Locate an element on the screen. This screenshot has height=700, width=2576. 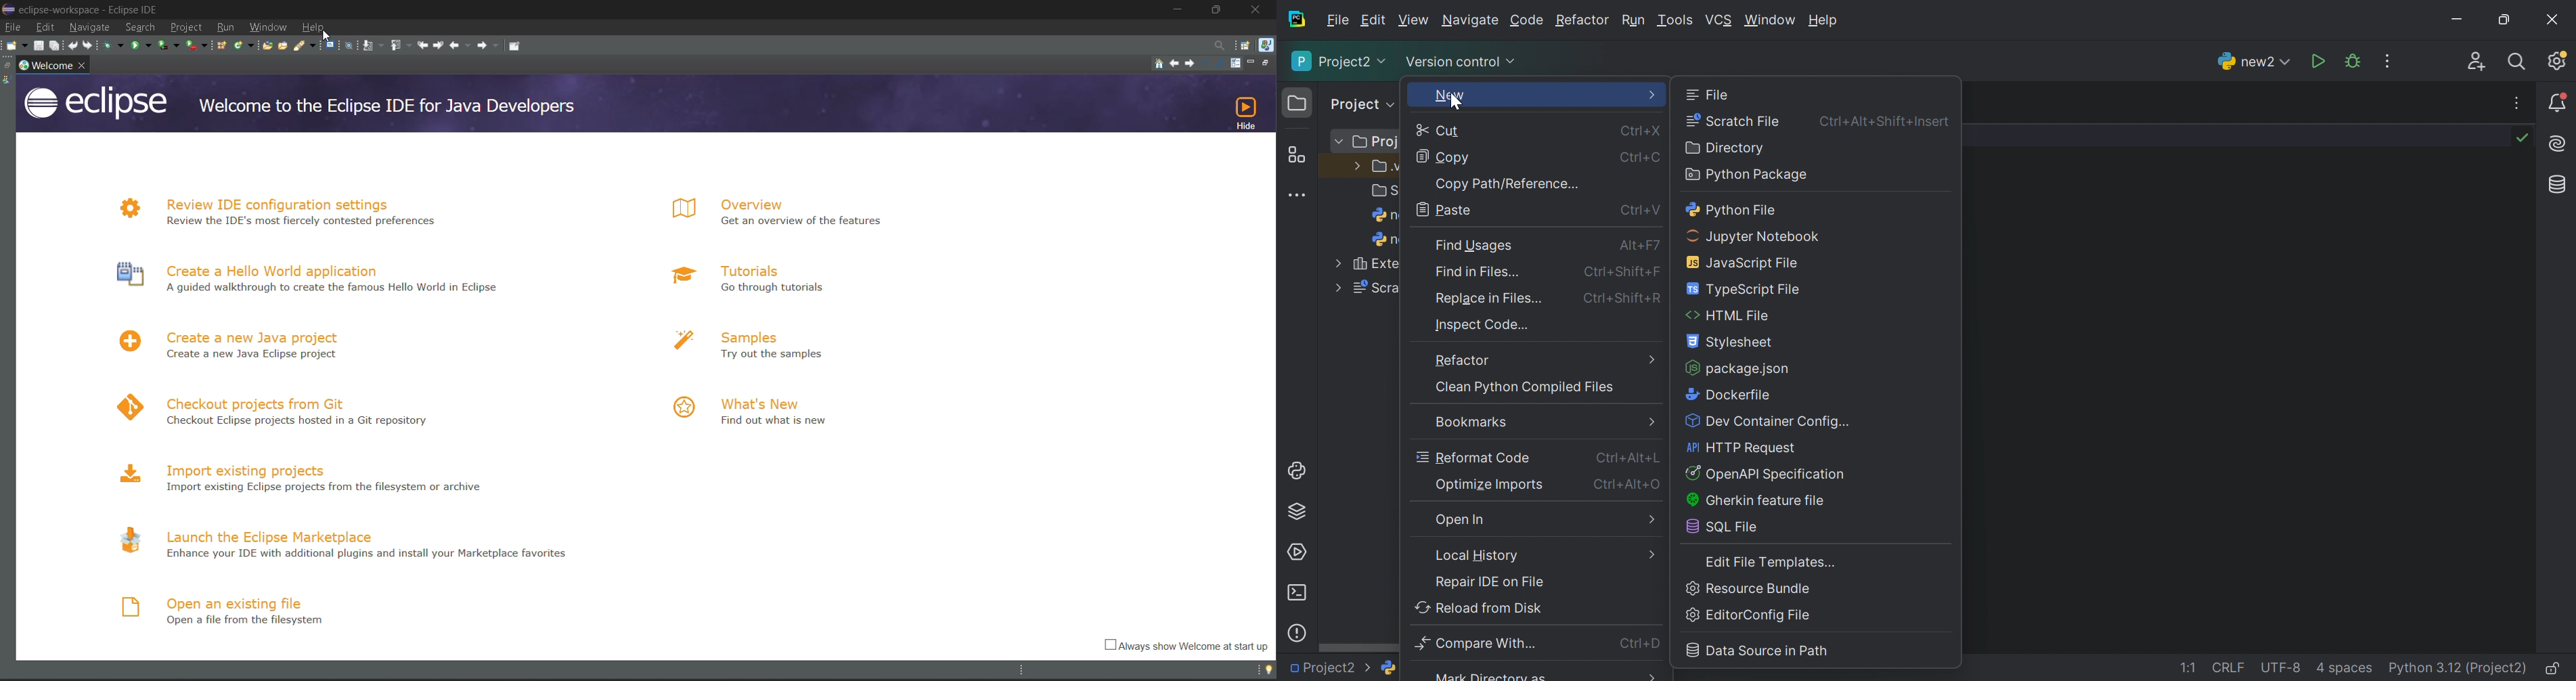
JavaScript file is located at coordinates (1744, 262).